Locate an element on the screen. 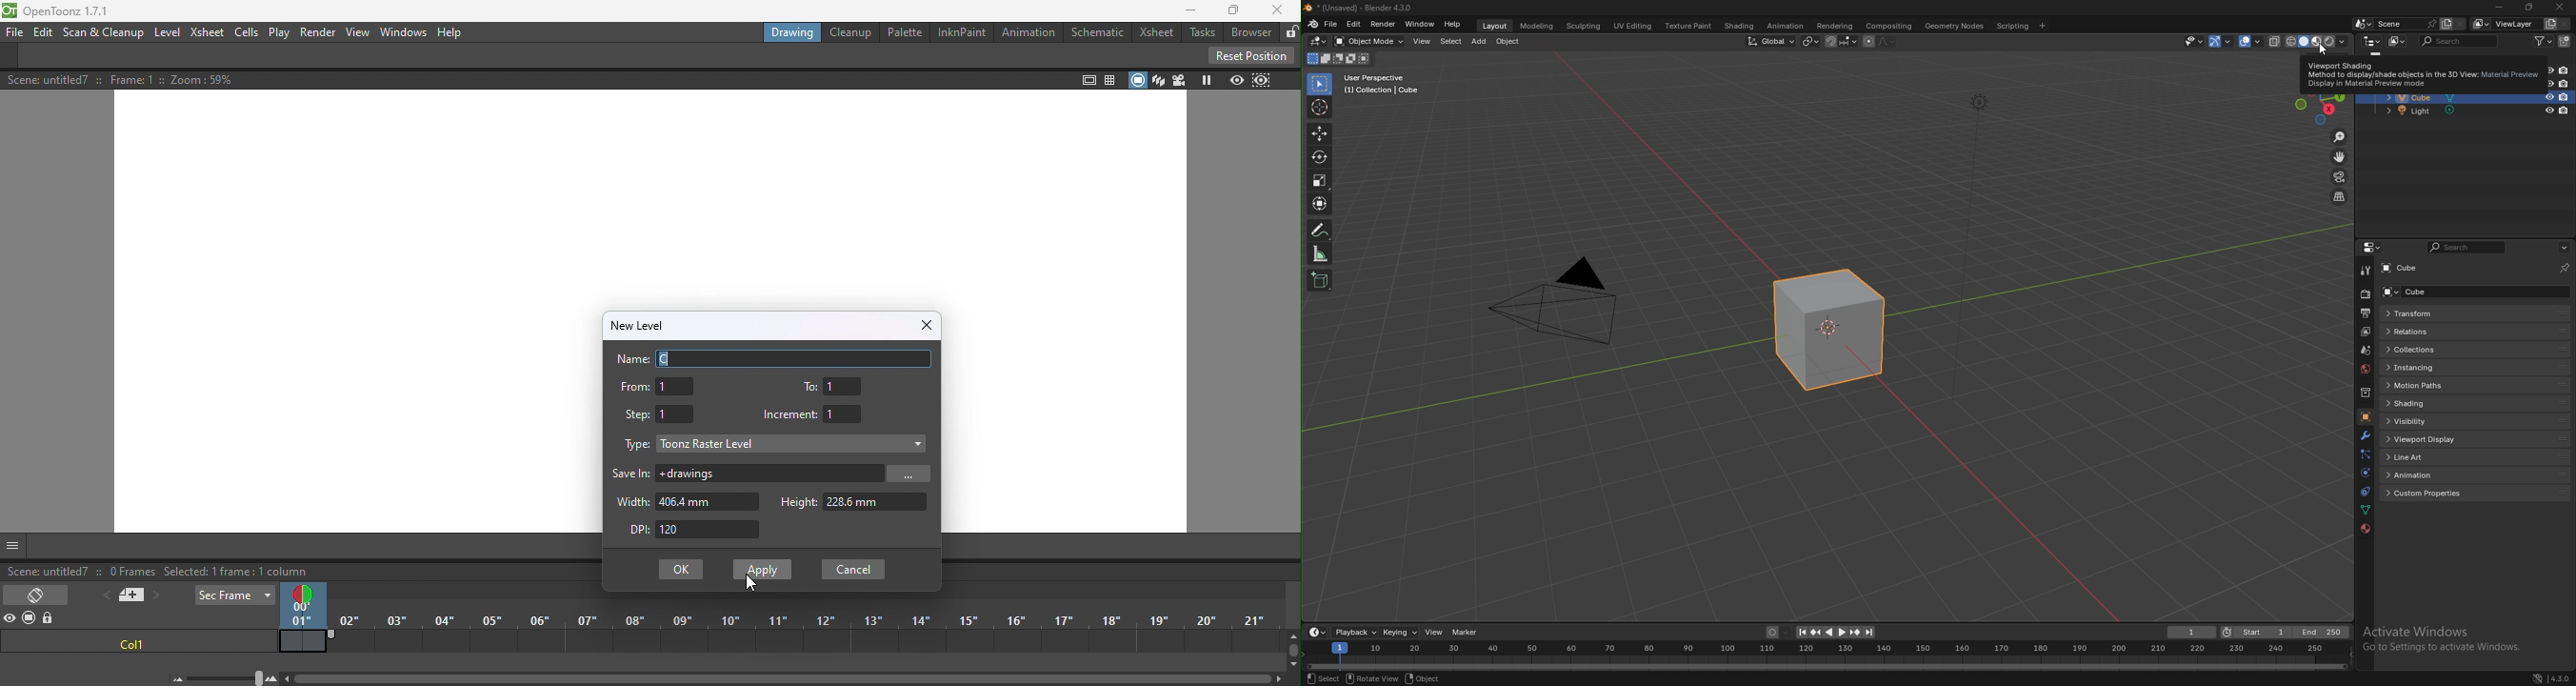 Image resolution: width=2576 pixels, height=700 pixels. Animation is located at coordinates (1025, 32).